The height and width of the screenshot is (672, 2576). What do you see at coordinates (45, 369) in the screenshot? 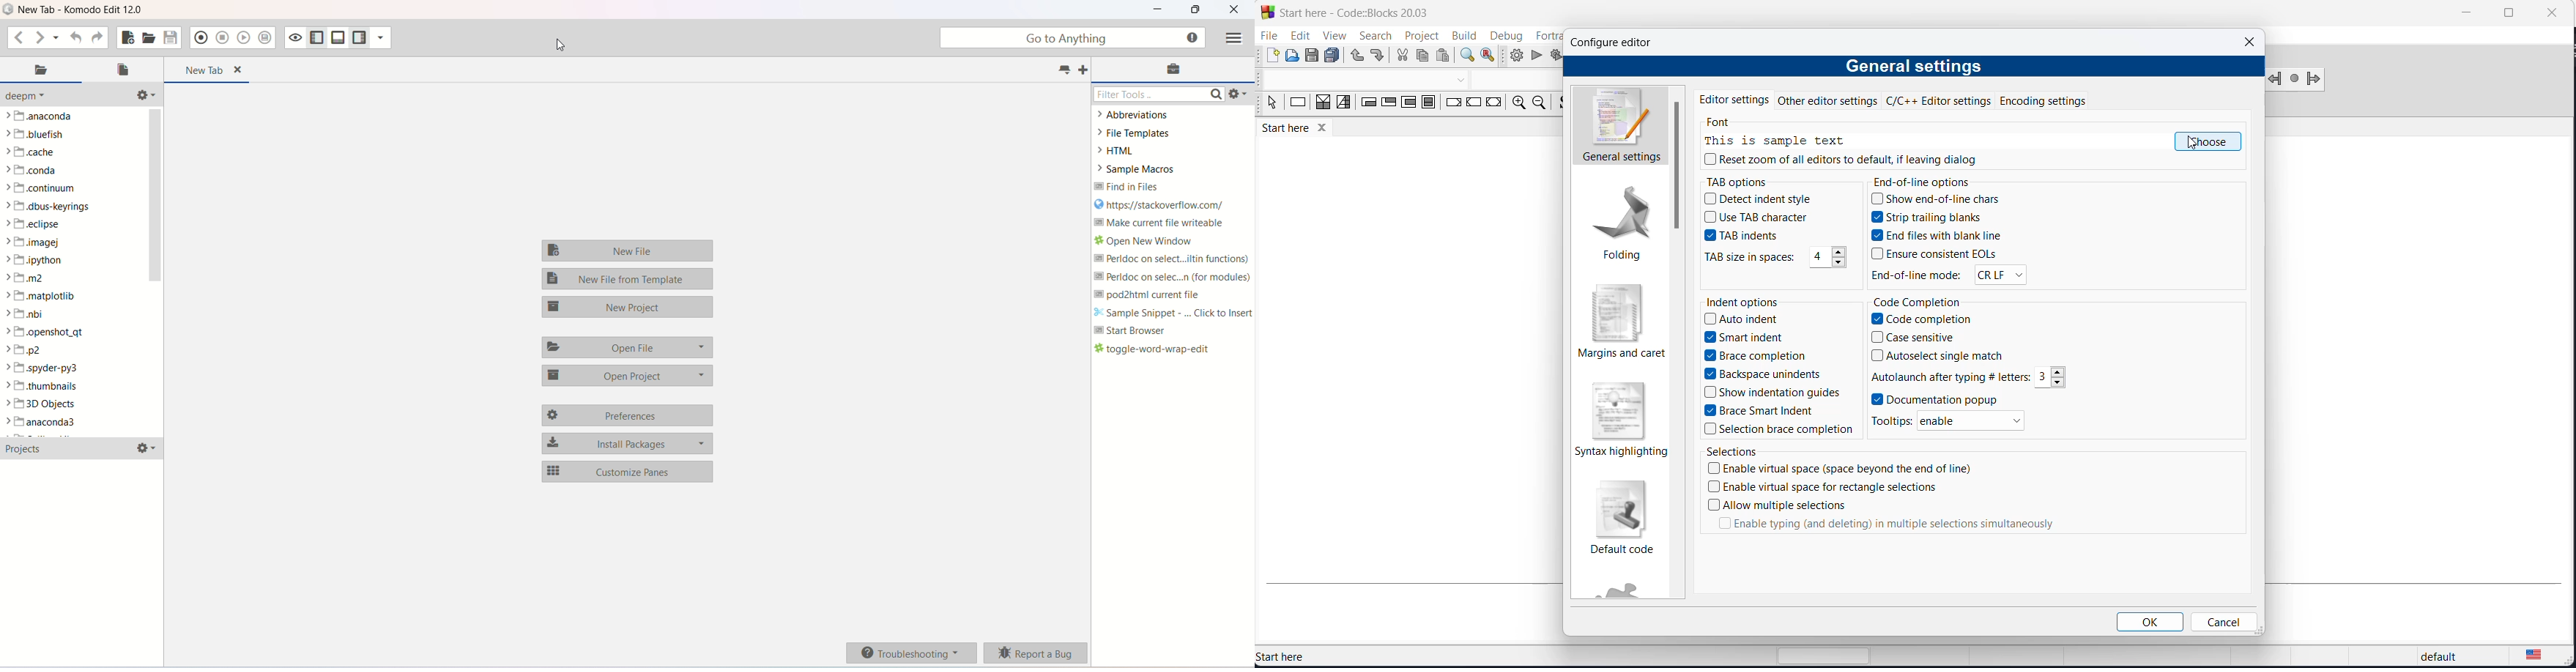
I see `spyder-py3` at bounding box center [45, 369].